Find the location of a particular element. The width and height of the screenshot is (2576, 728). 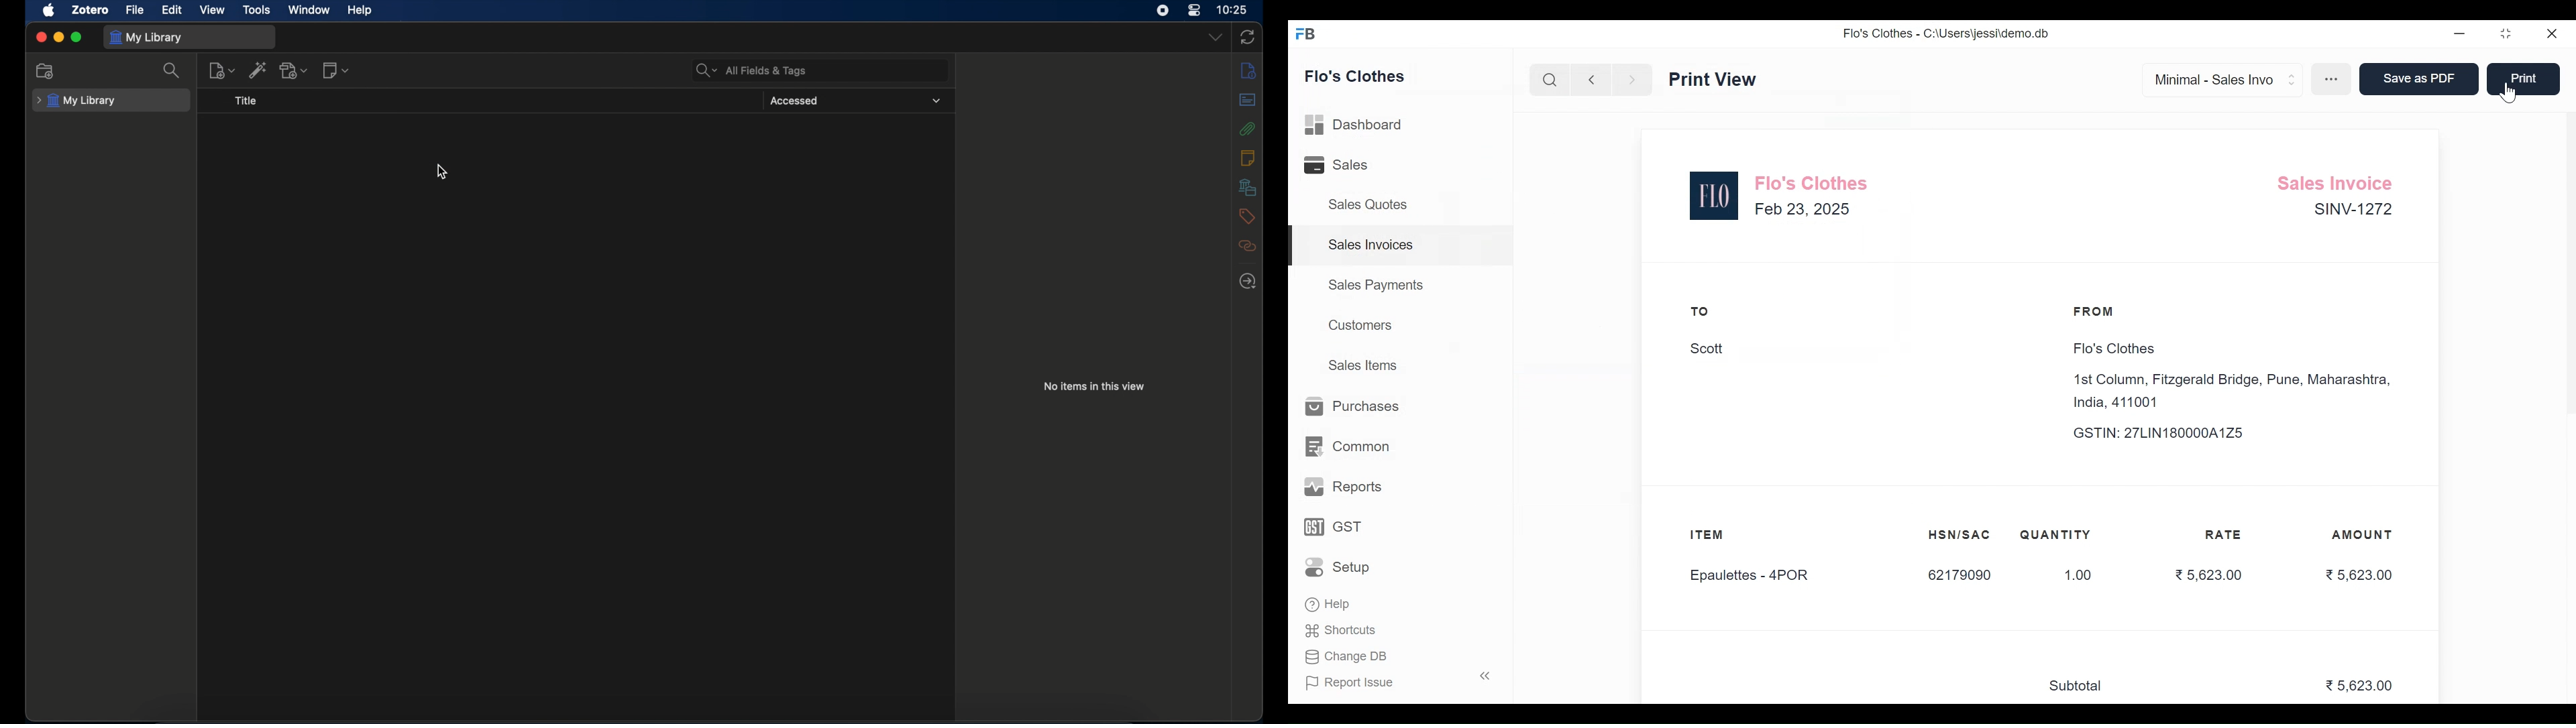

Navigate Back is located at coordinates (1591, 80).